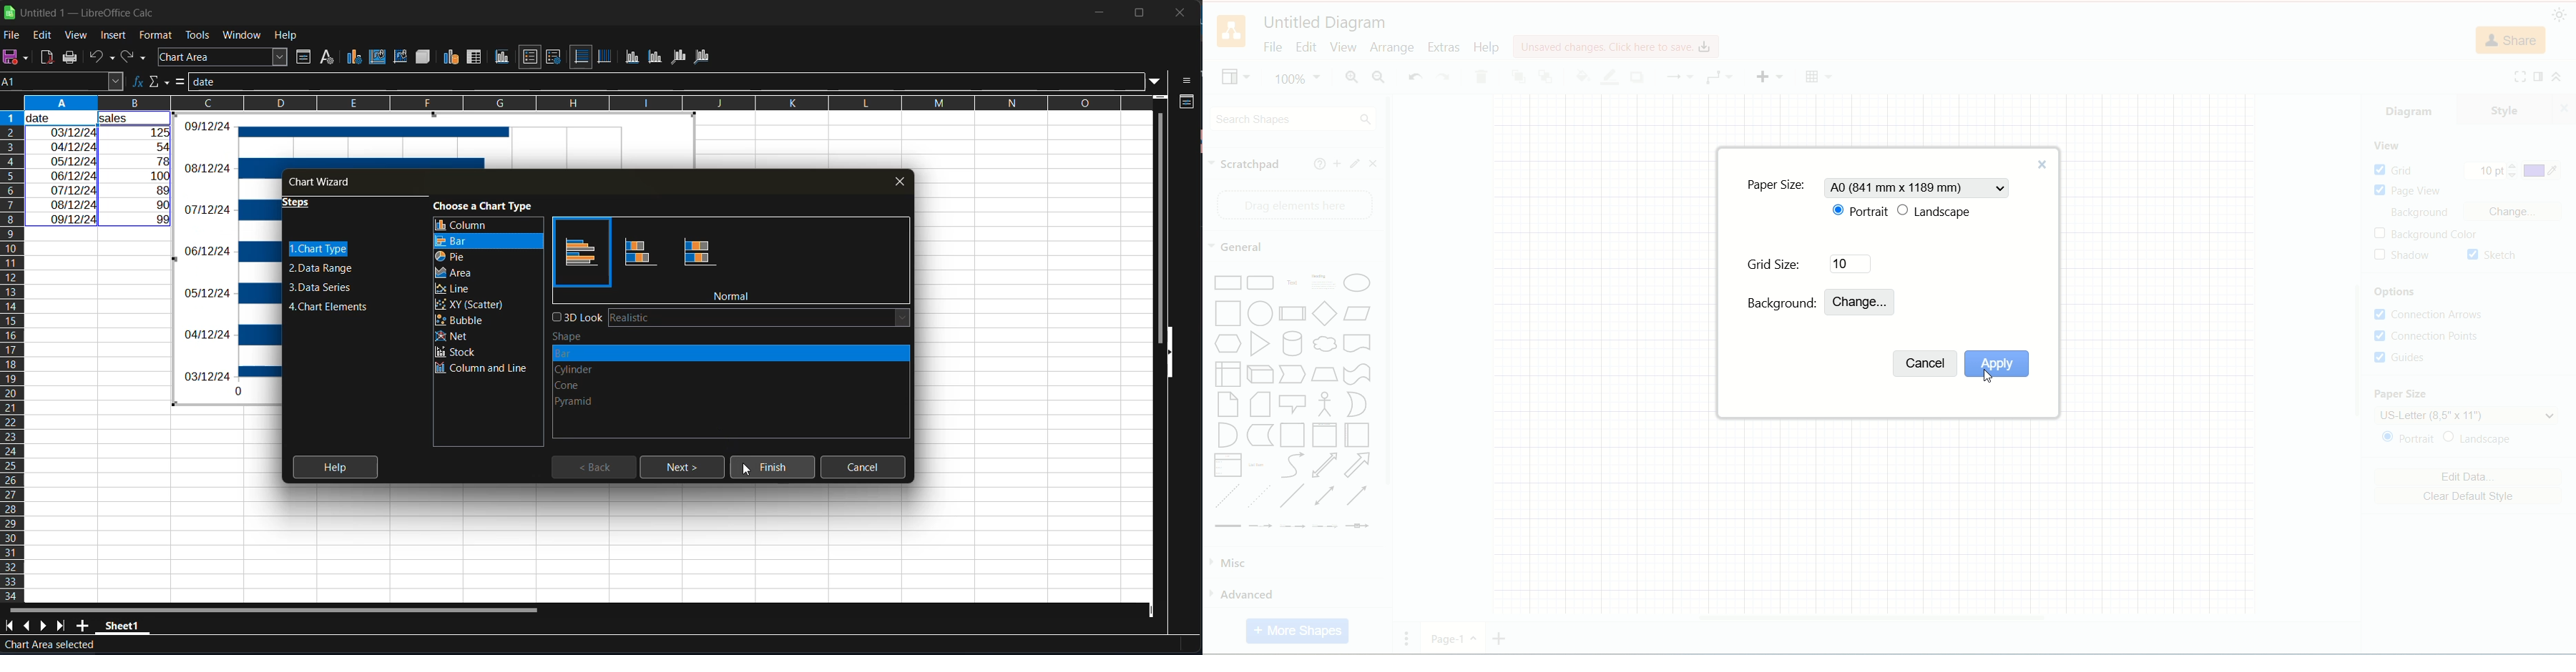  I want to click on Parallelogram, so click(1358, 315).